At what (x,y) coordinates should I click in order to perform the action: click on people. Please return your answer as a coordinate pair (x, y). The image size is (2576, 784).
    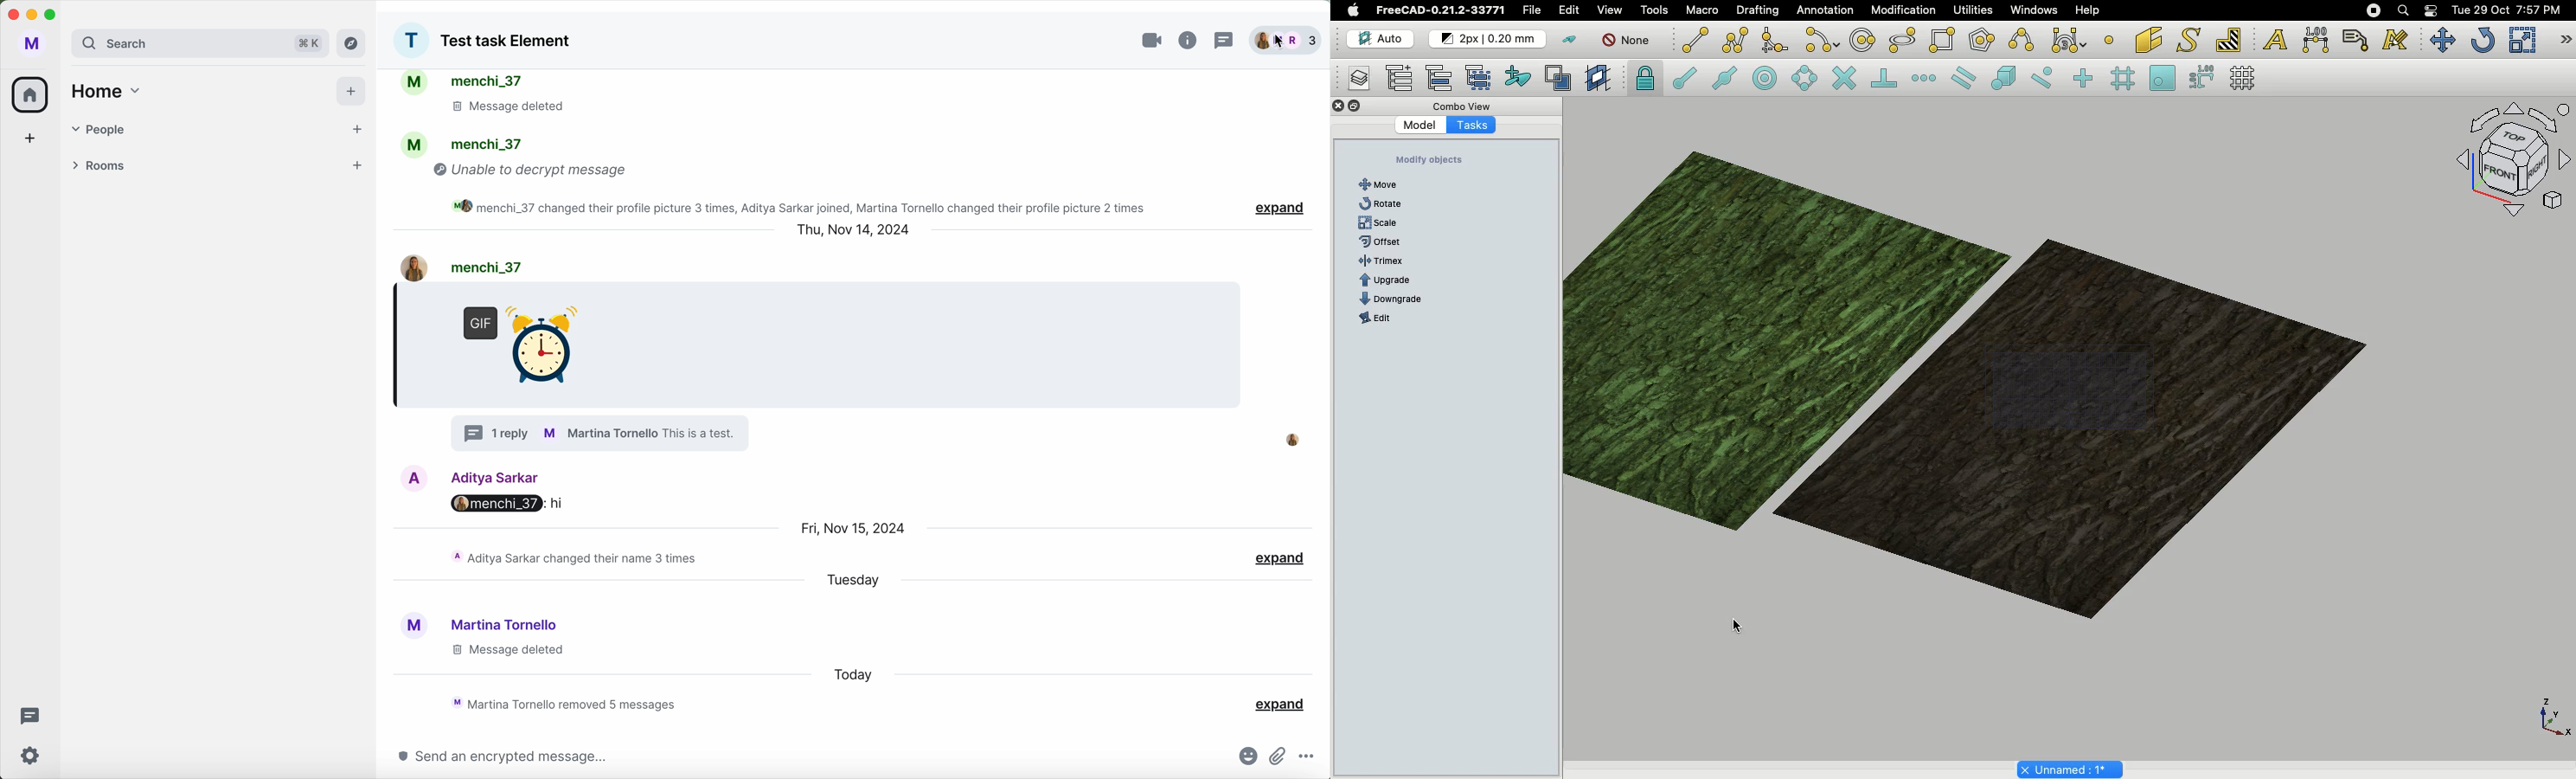
    Looking at the image, I should click on (1287, 41).